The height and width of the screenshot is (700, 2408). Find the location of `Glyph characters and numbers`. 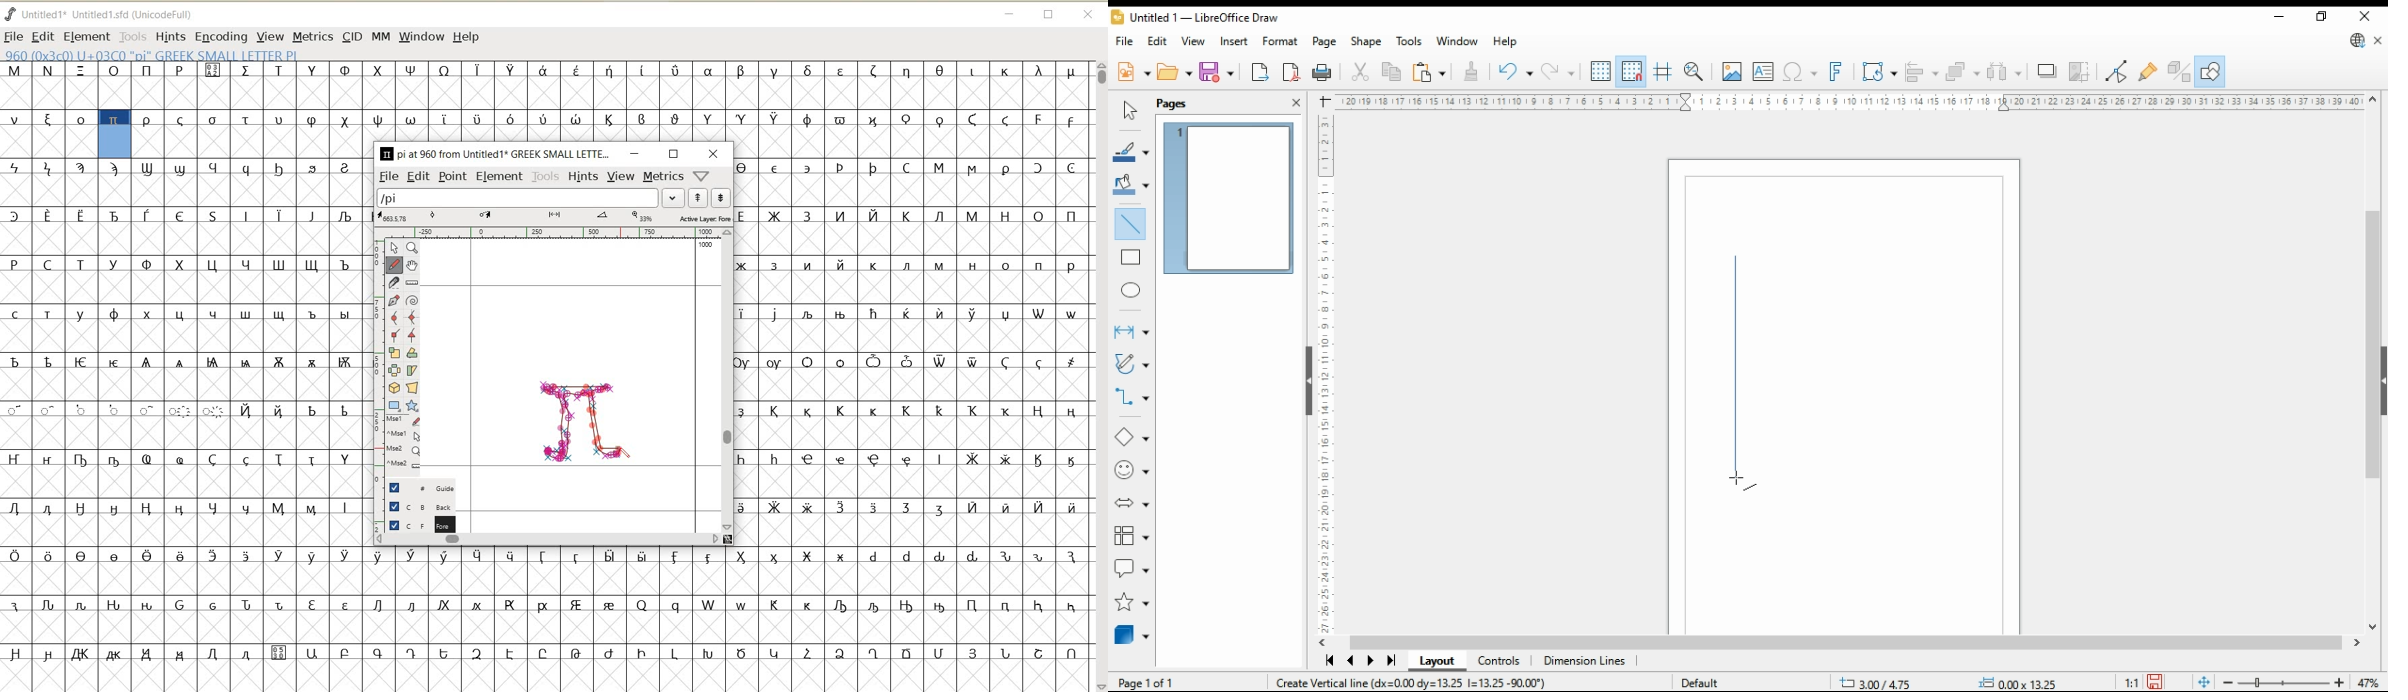

Glyph characters and numbers is located at coordinates (180, 378).